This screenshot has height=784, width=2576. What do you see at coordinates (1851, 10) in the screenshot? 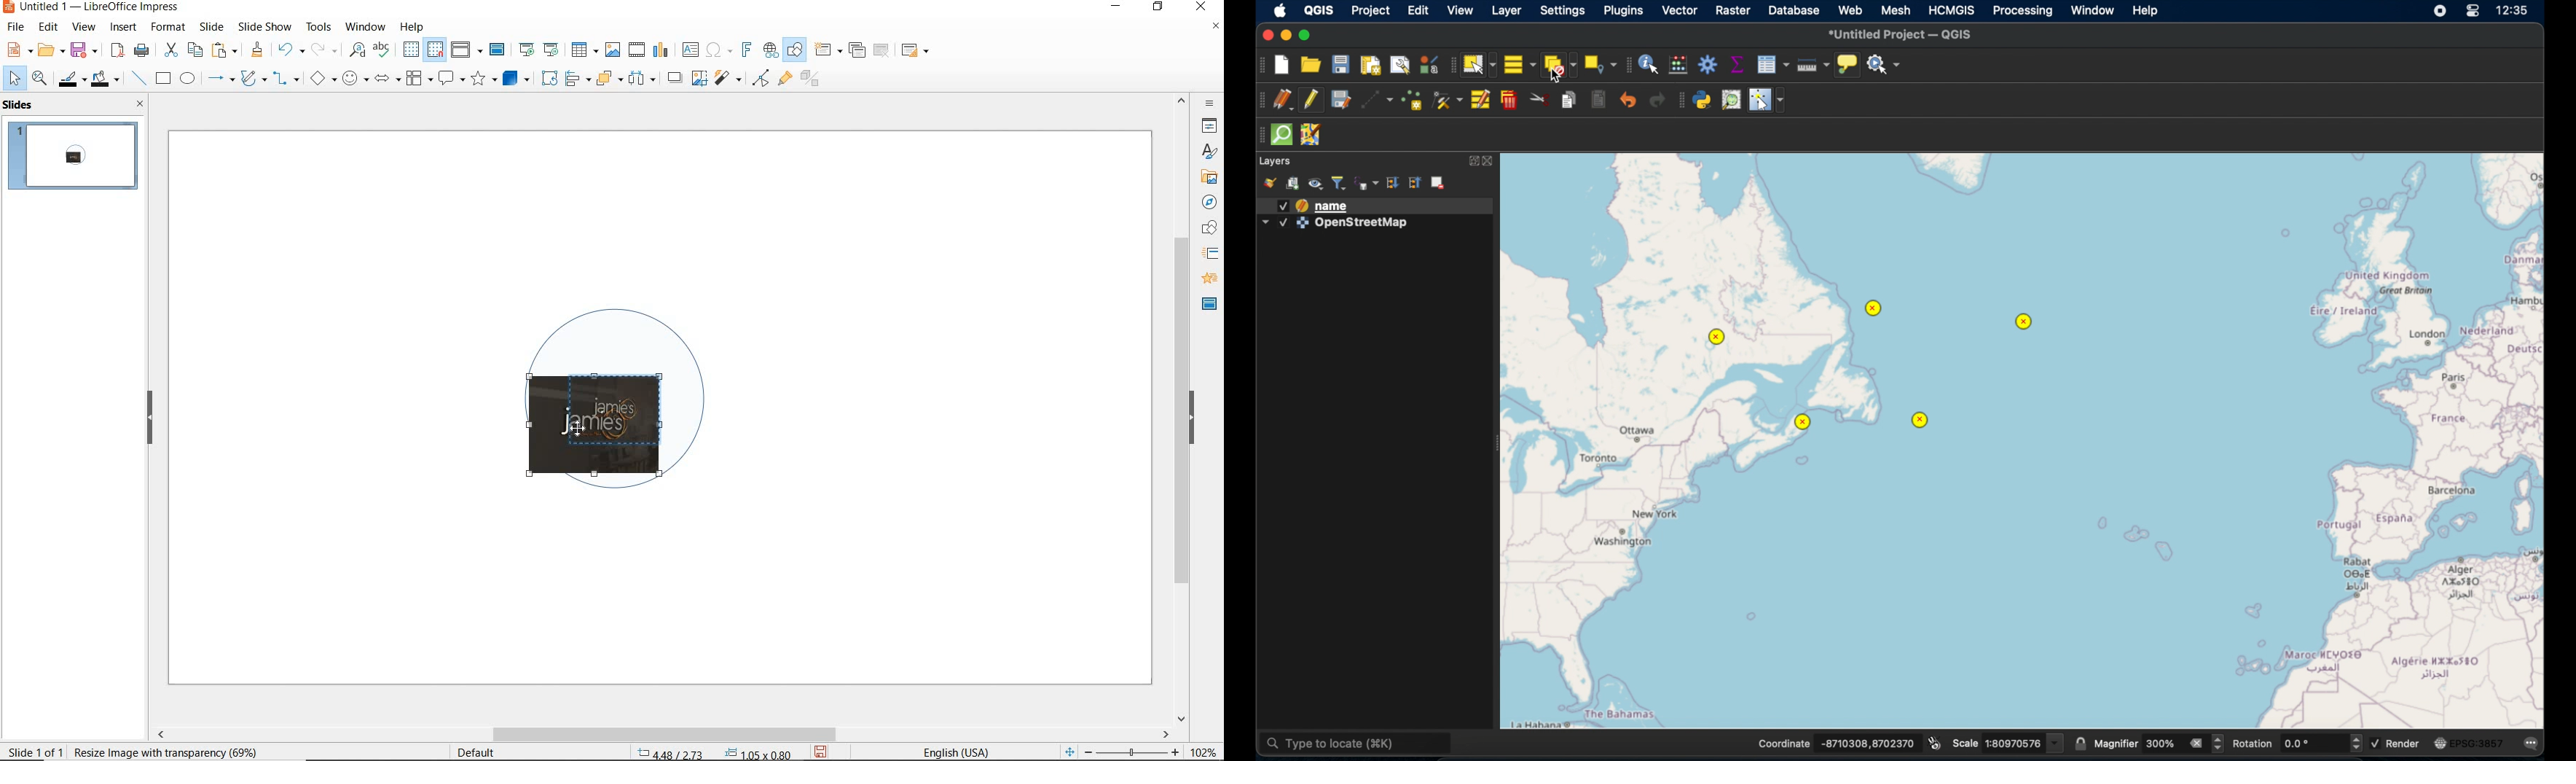
I see `web` at bounding box center [1851, 10].